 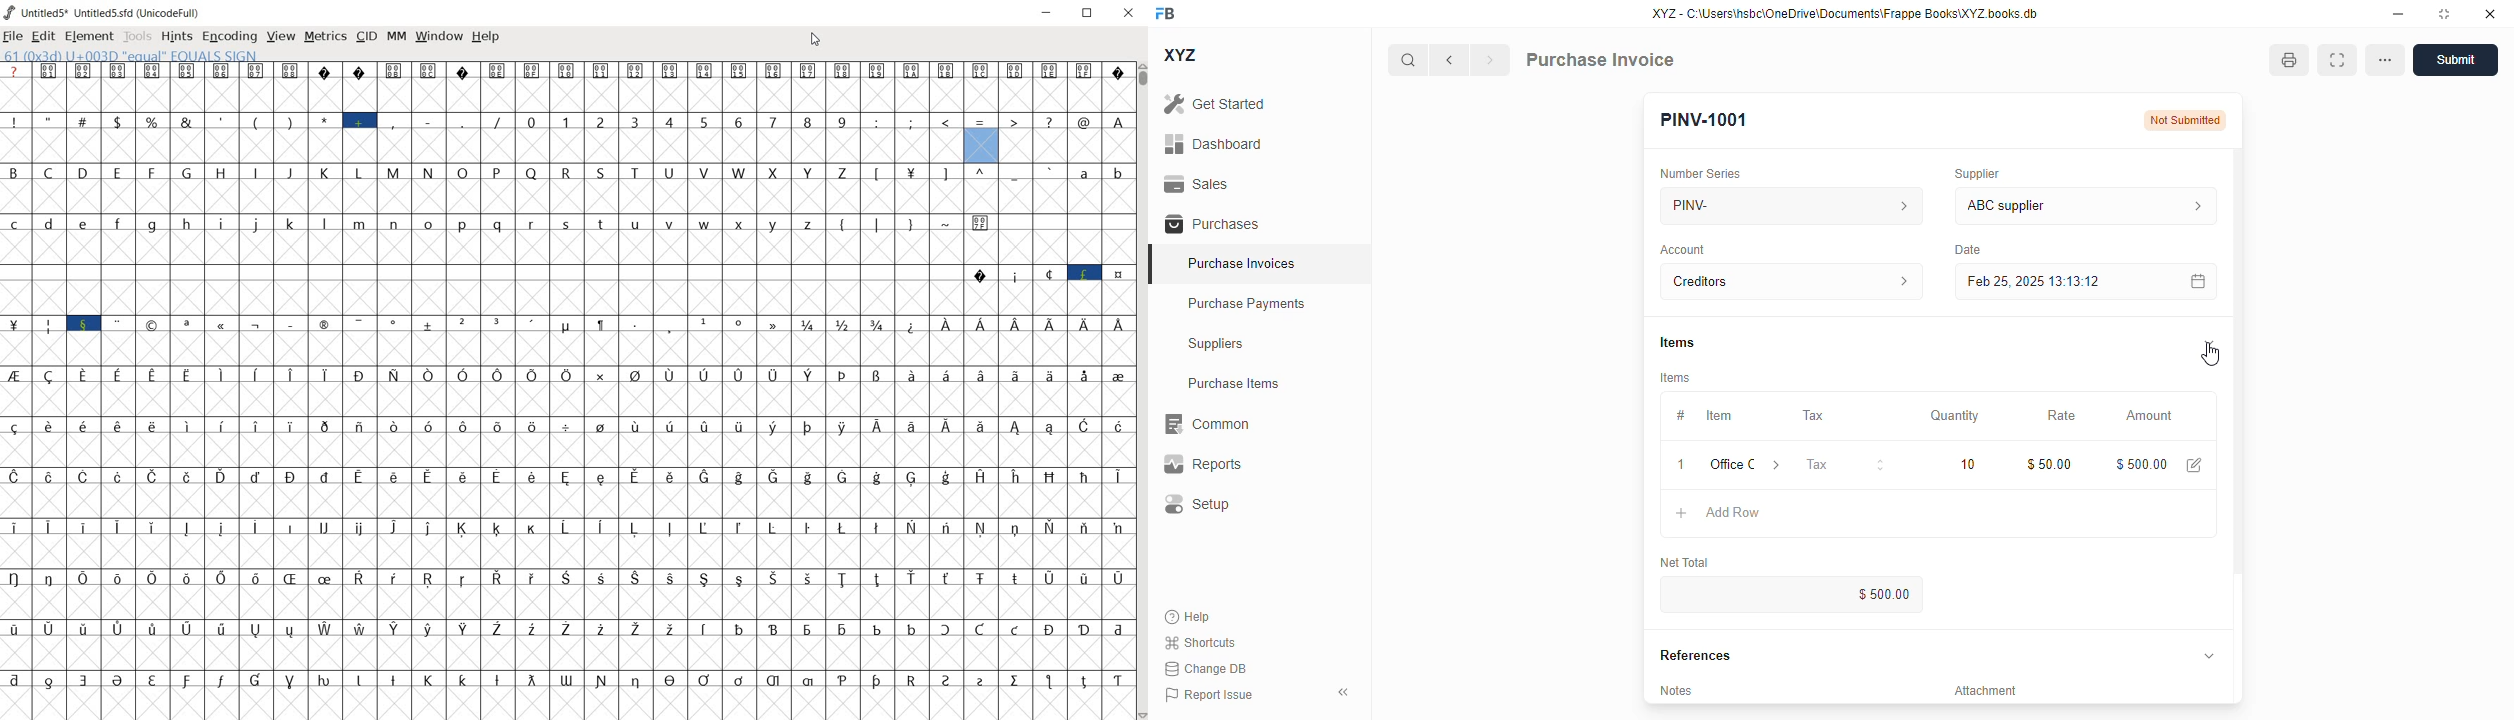 What do you see at coordinates (1195, 505) in the screenshot?
I see `setup` at bounding box center [1195, 505].